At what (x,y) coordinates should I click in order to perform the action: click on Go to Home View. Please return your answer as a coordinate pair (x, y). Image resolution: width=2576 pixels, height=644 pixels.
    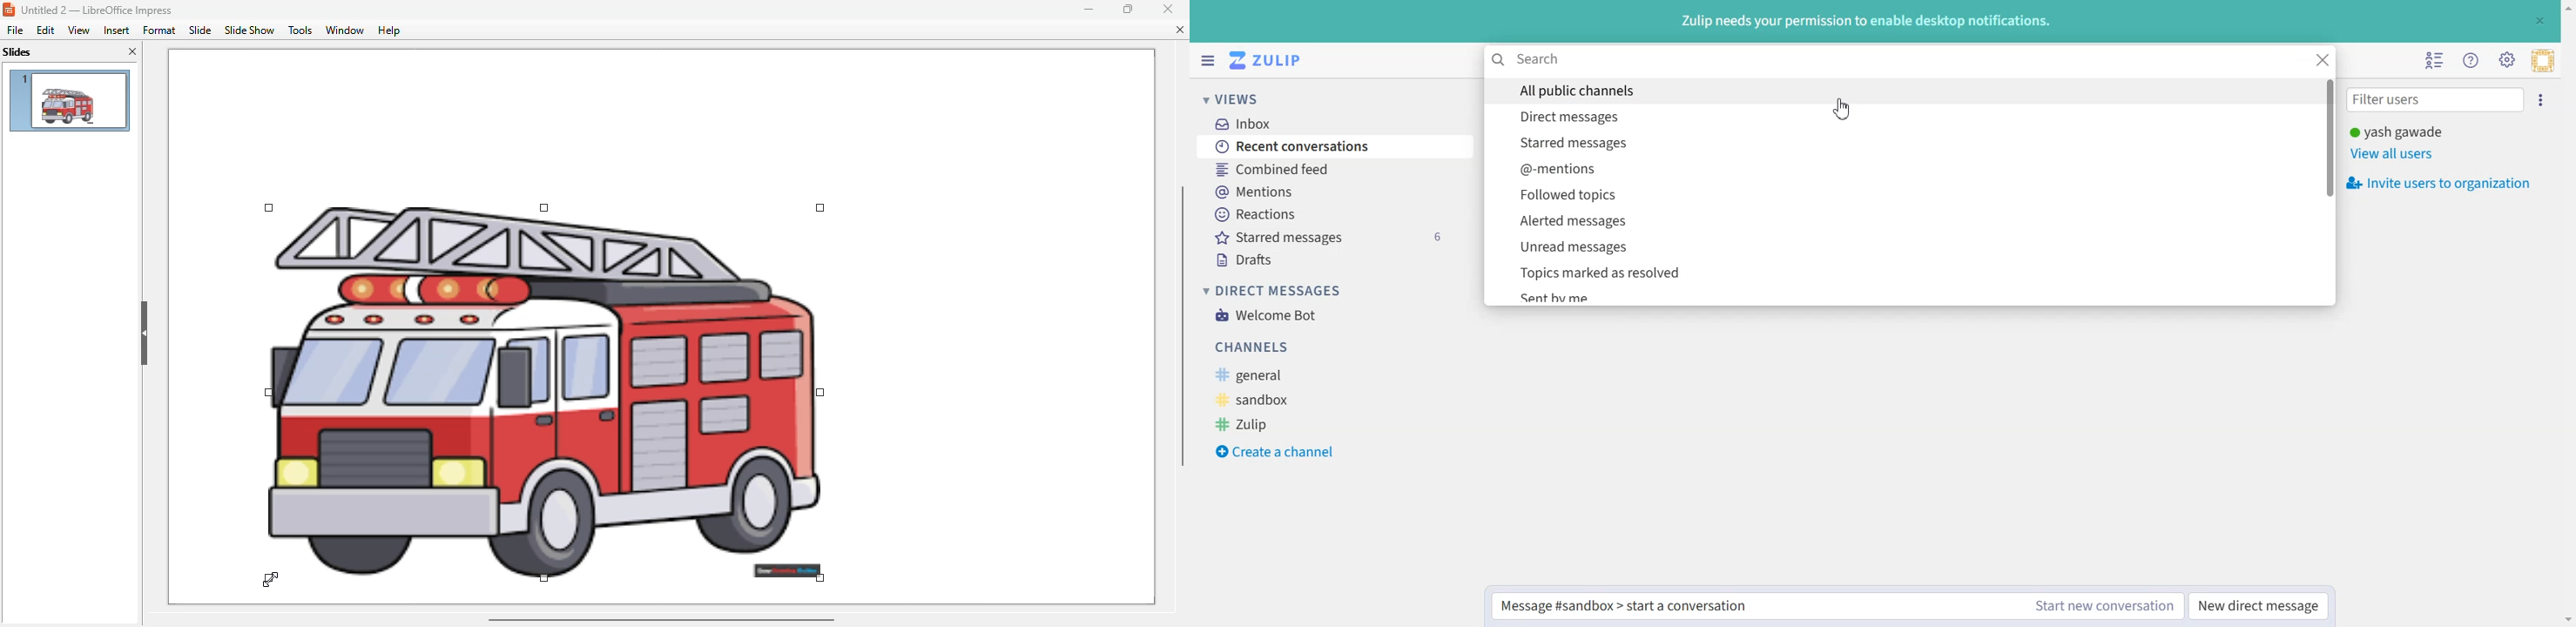
    Looking at the image, I should click on (1271, 61).